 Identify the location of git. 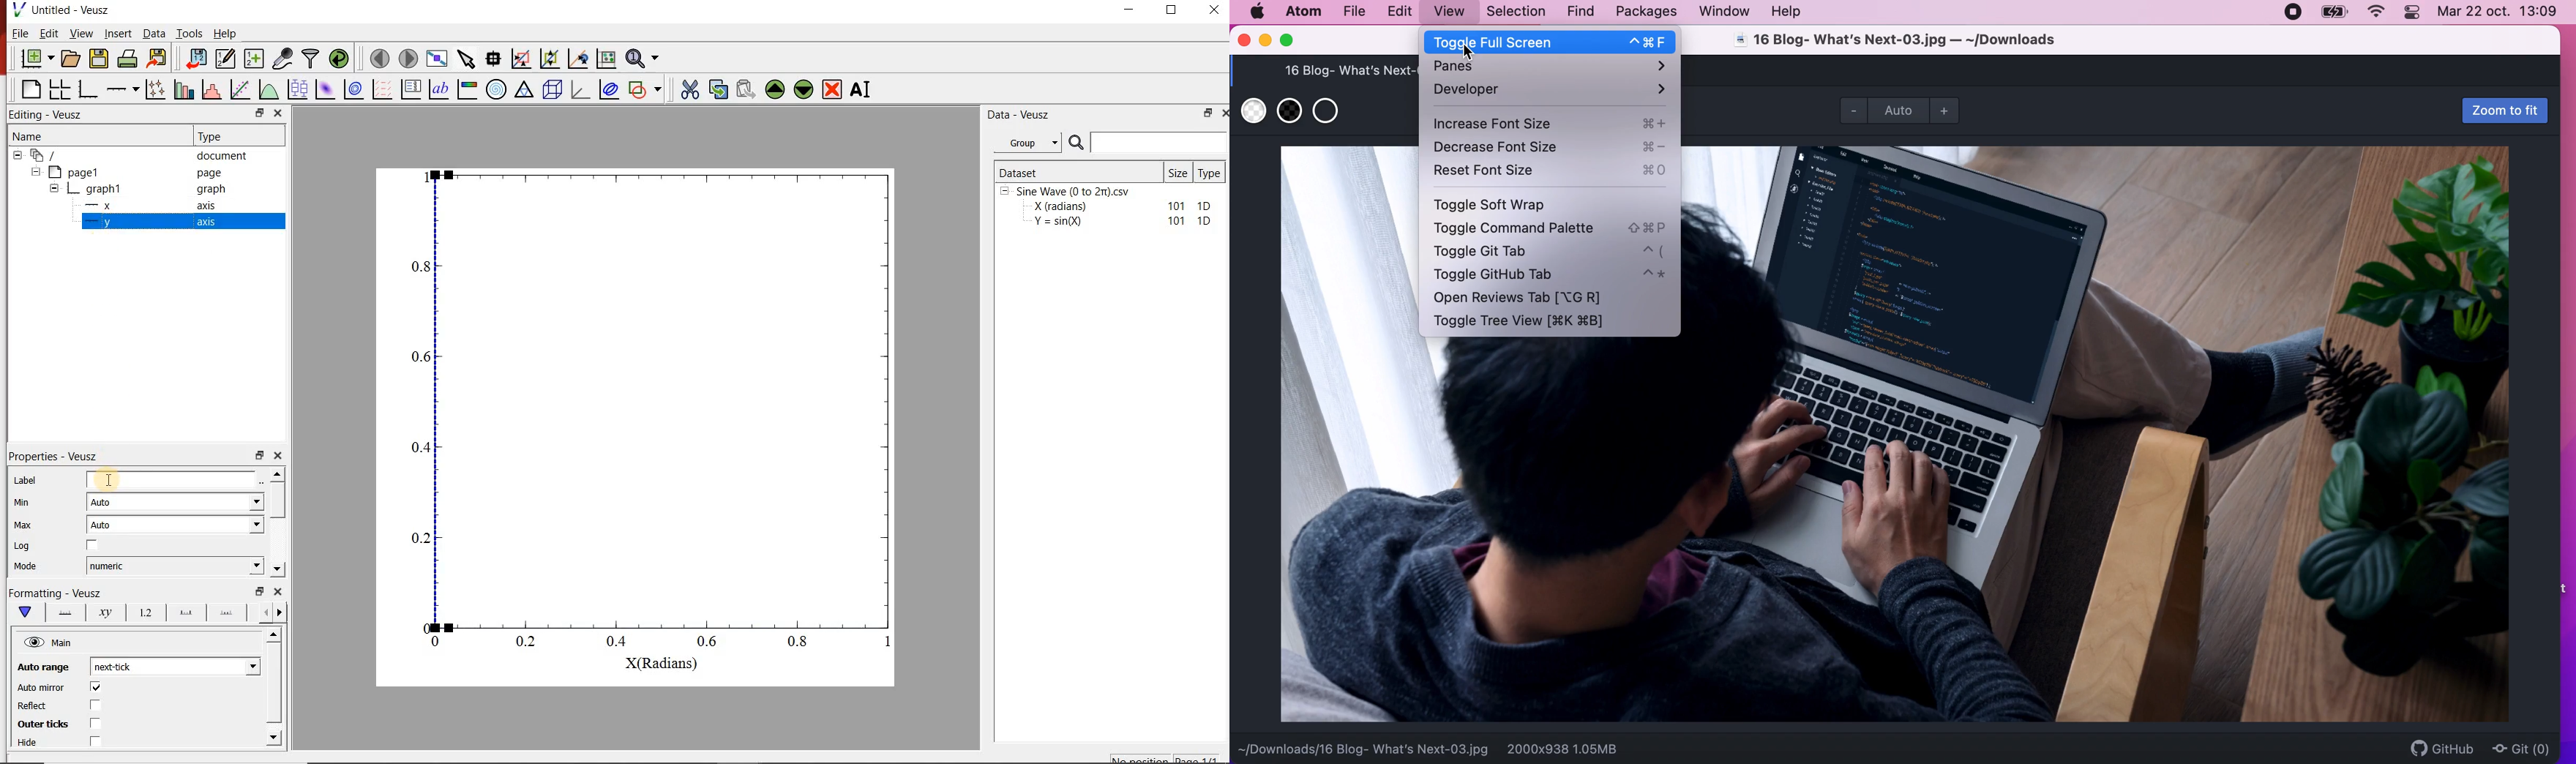
(2524, 748).